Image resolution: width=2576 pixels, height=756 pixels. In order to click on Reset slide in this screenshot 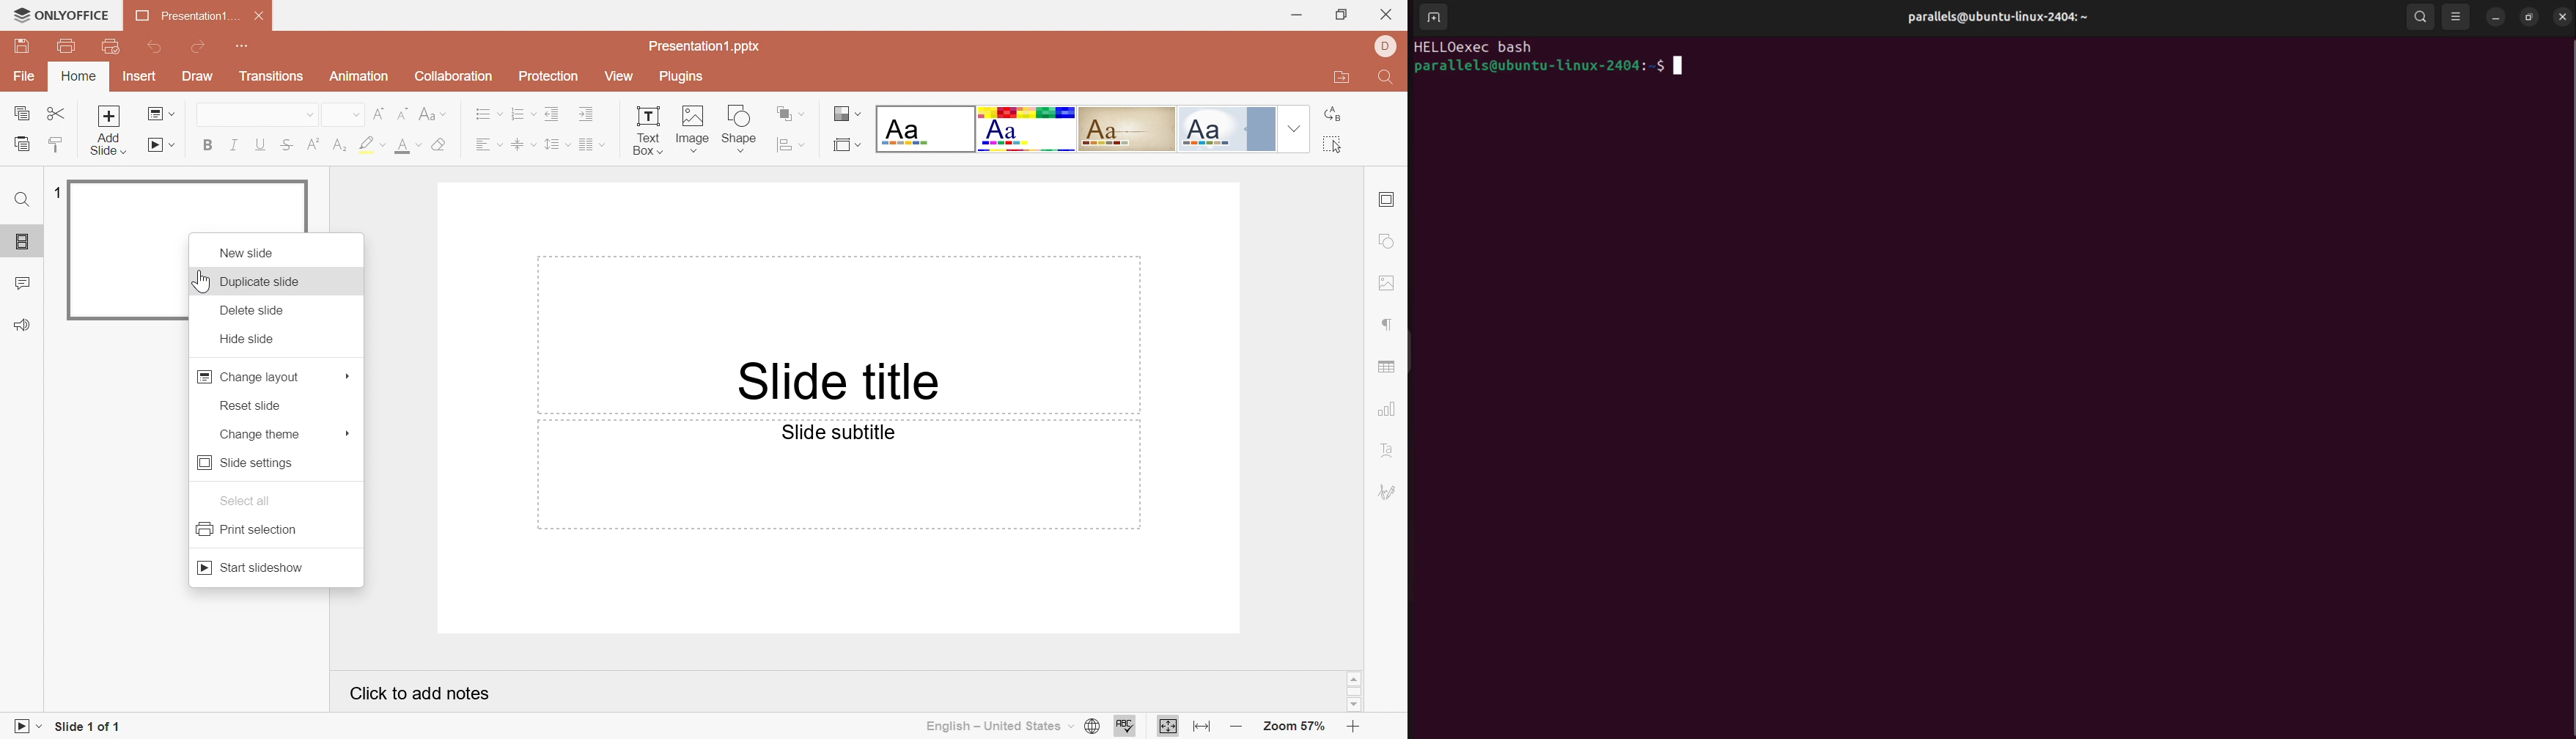, I will do `click(253, 405)`.